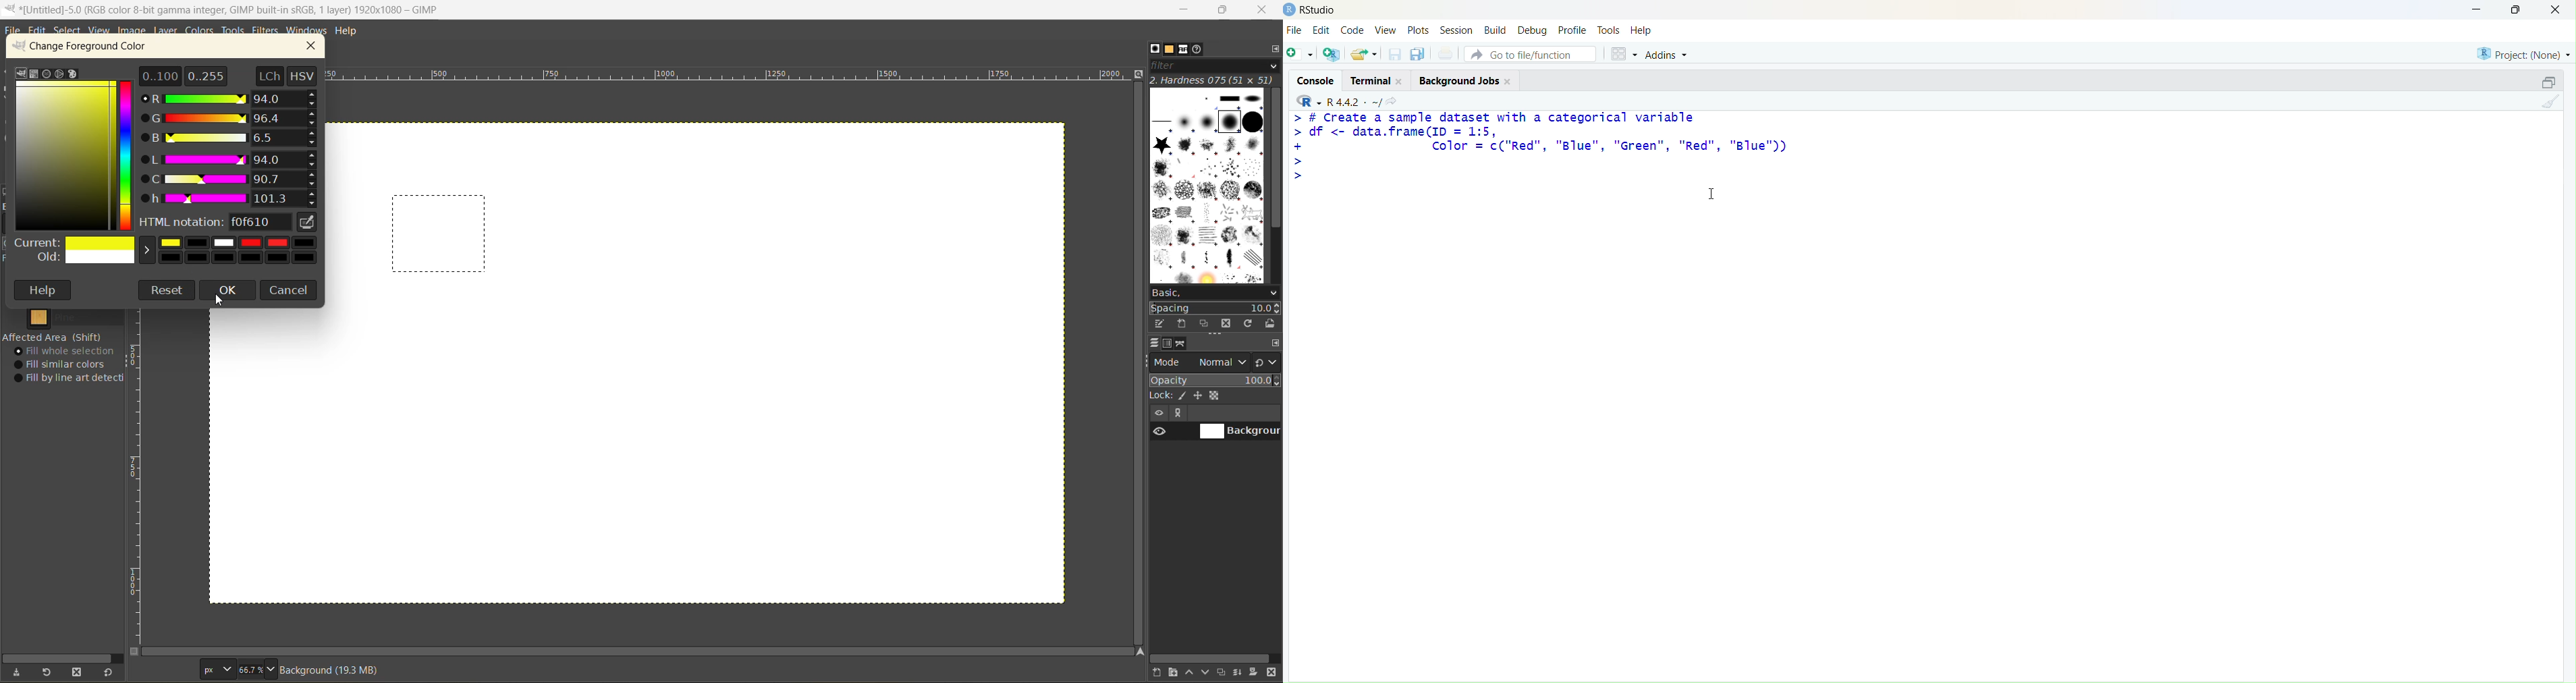 The width and height of the screenshot is (2576, 700). Describe the element at coordinates (1641, 30) in the screenshot. I see `help` at that location.